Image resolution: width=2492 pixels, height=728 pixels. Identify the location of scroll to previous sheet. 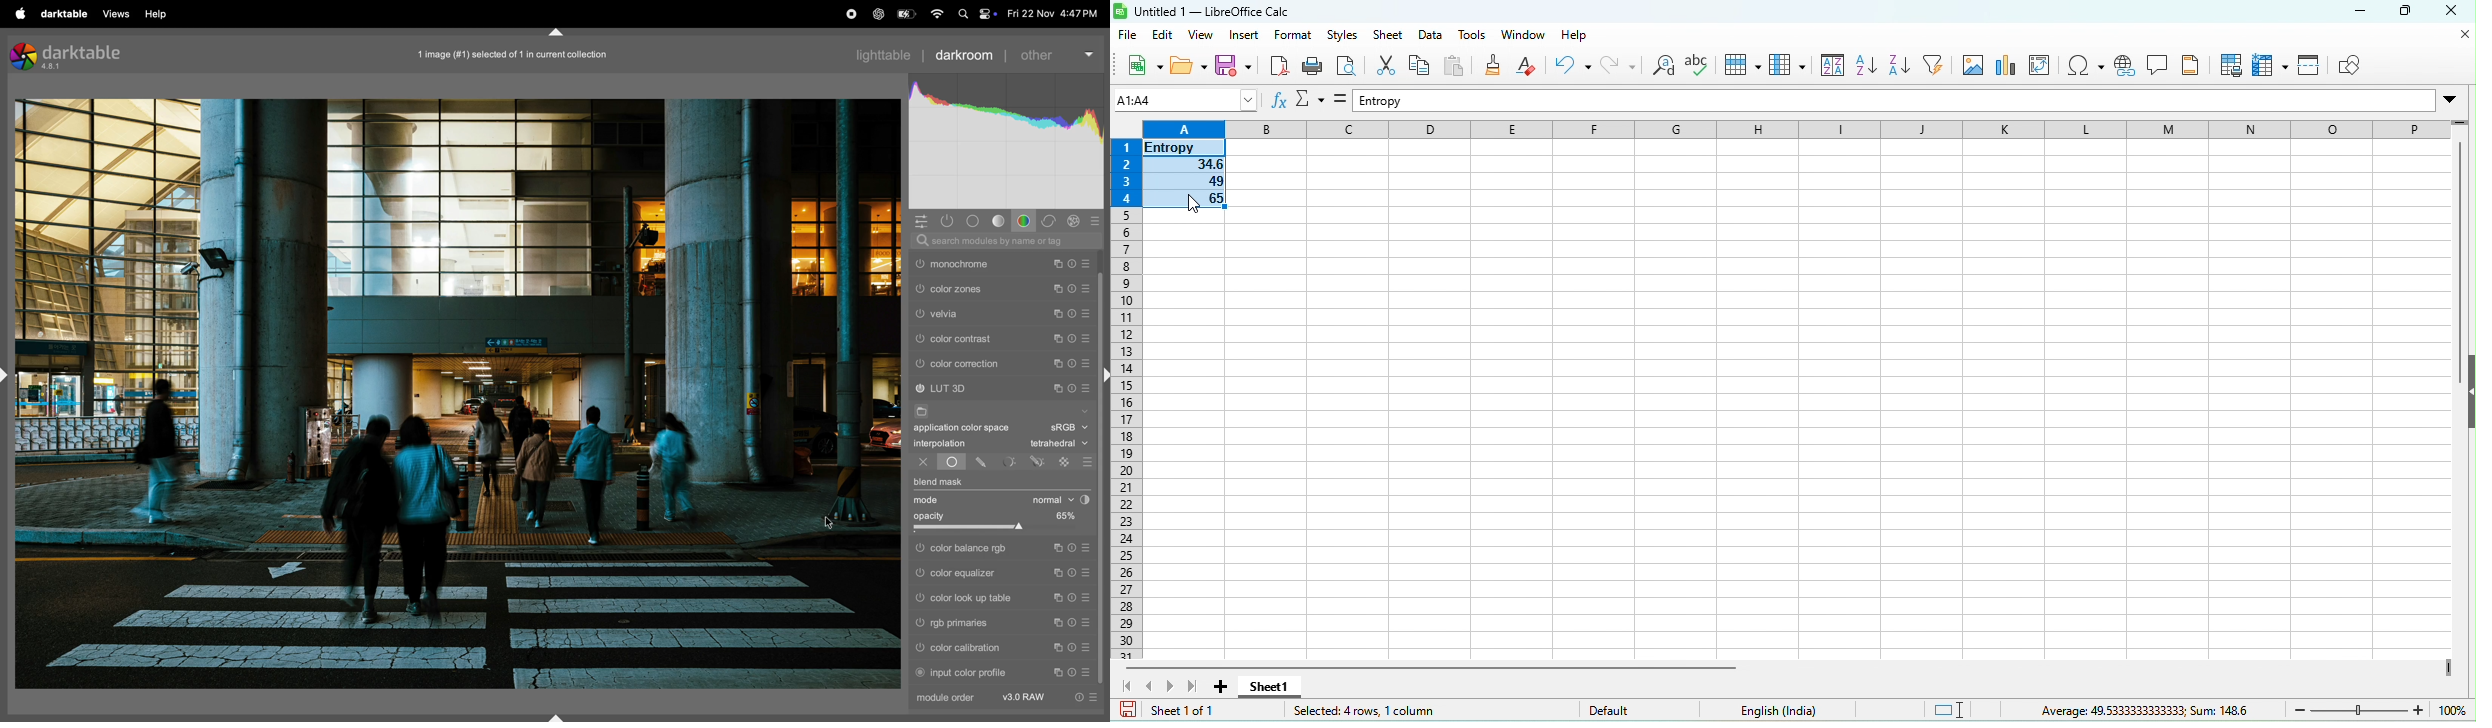
(1153, 684).